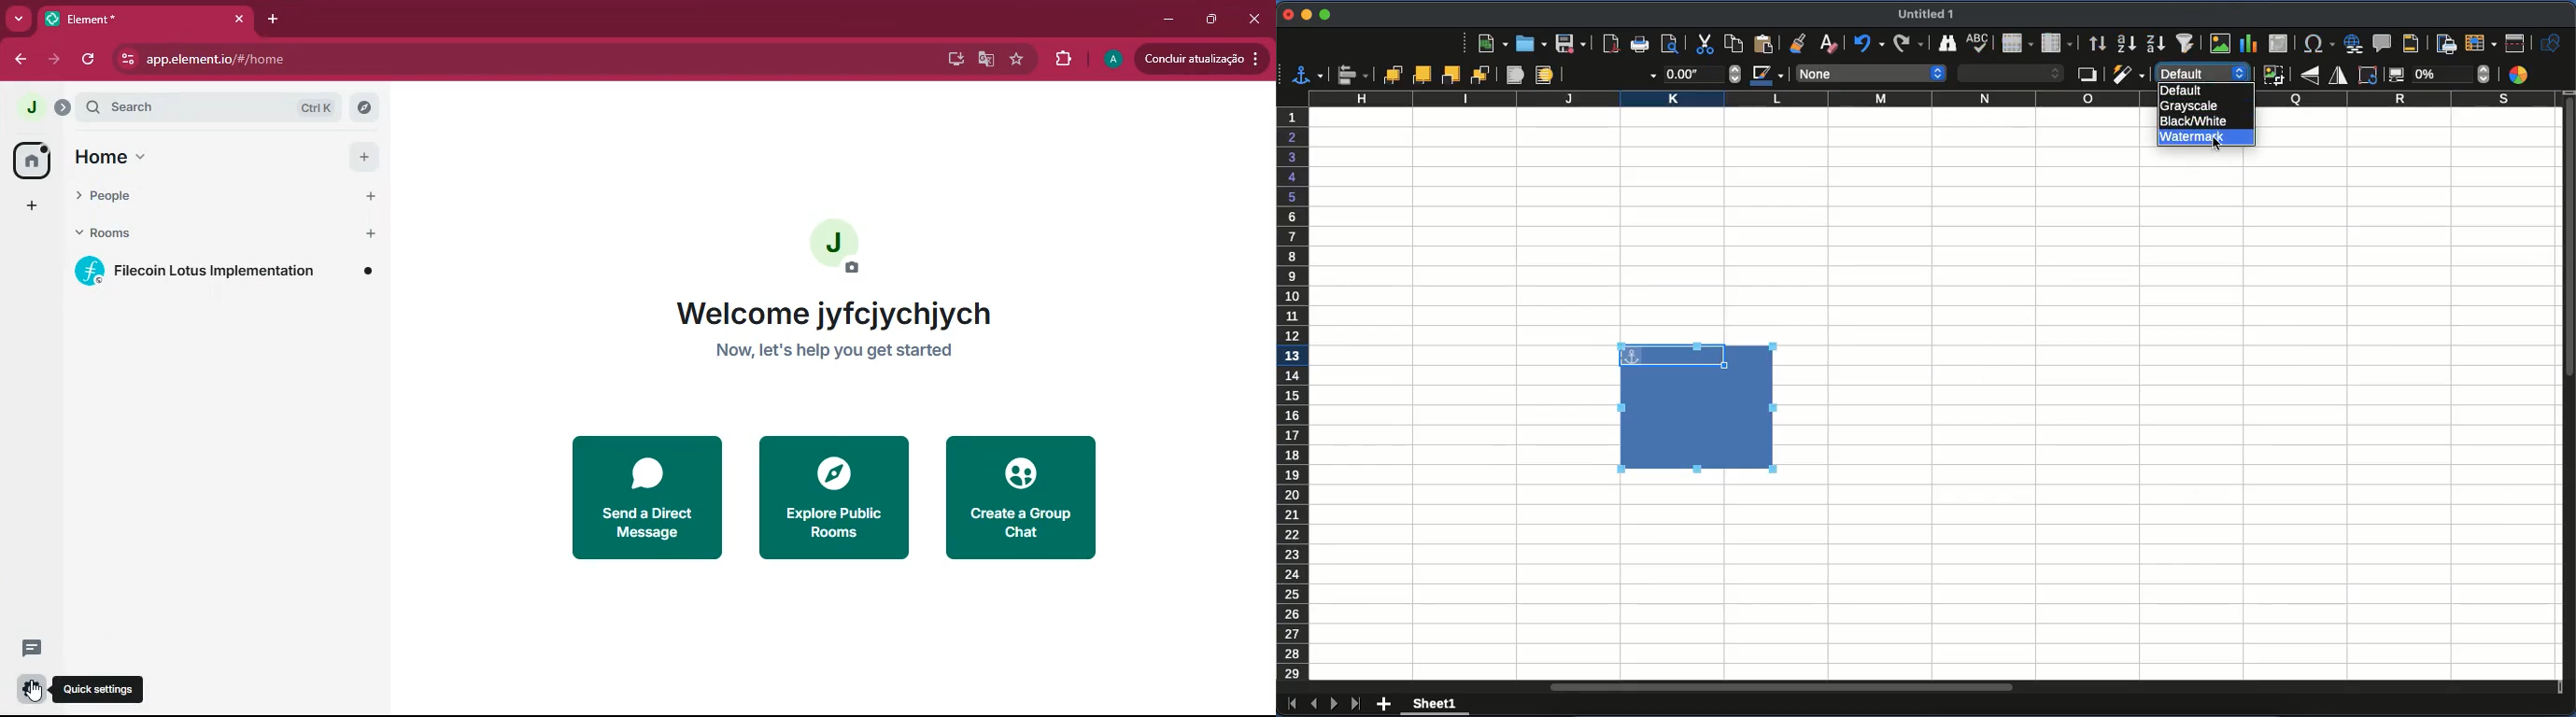  I want to click on chart, so click(2252, 44).